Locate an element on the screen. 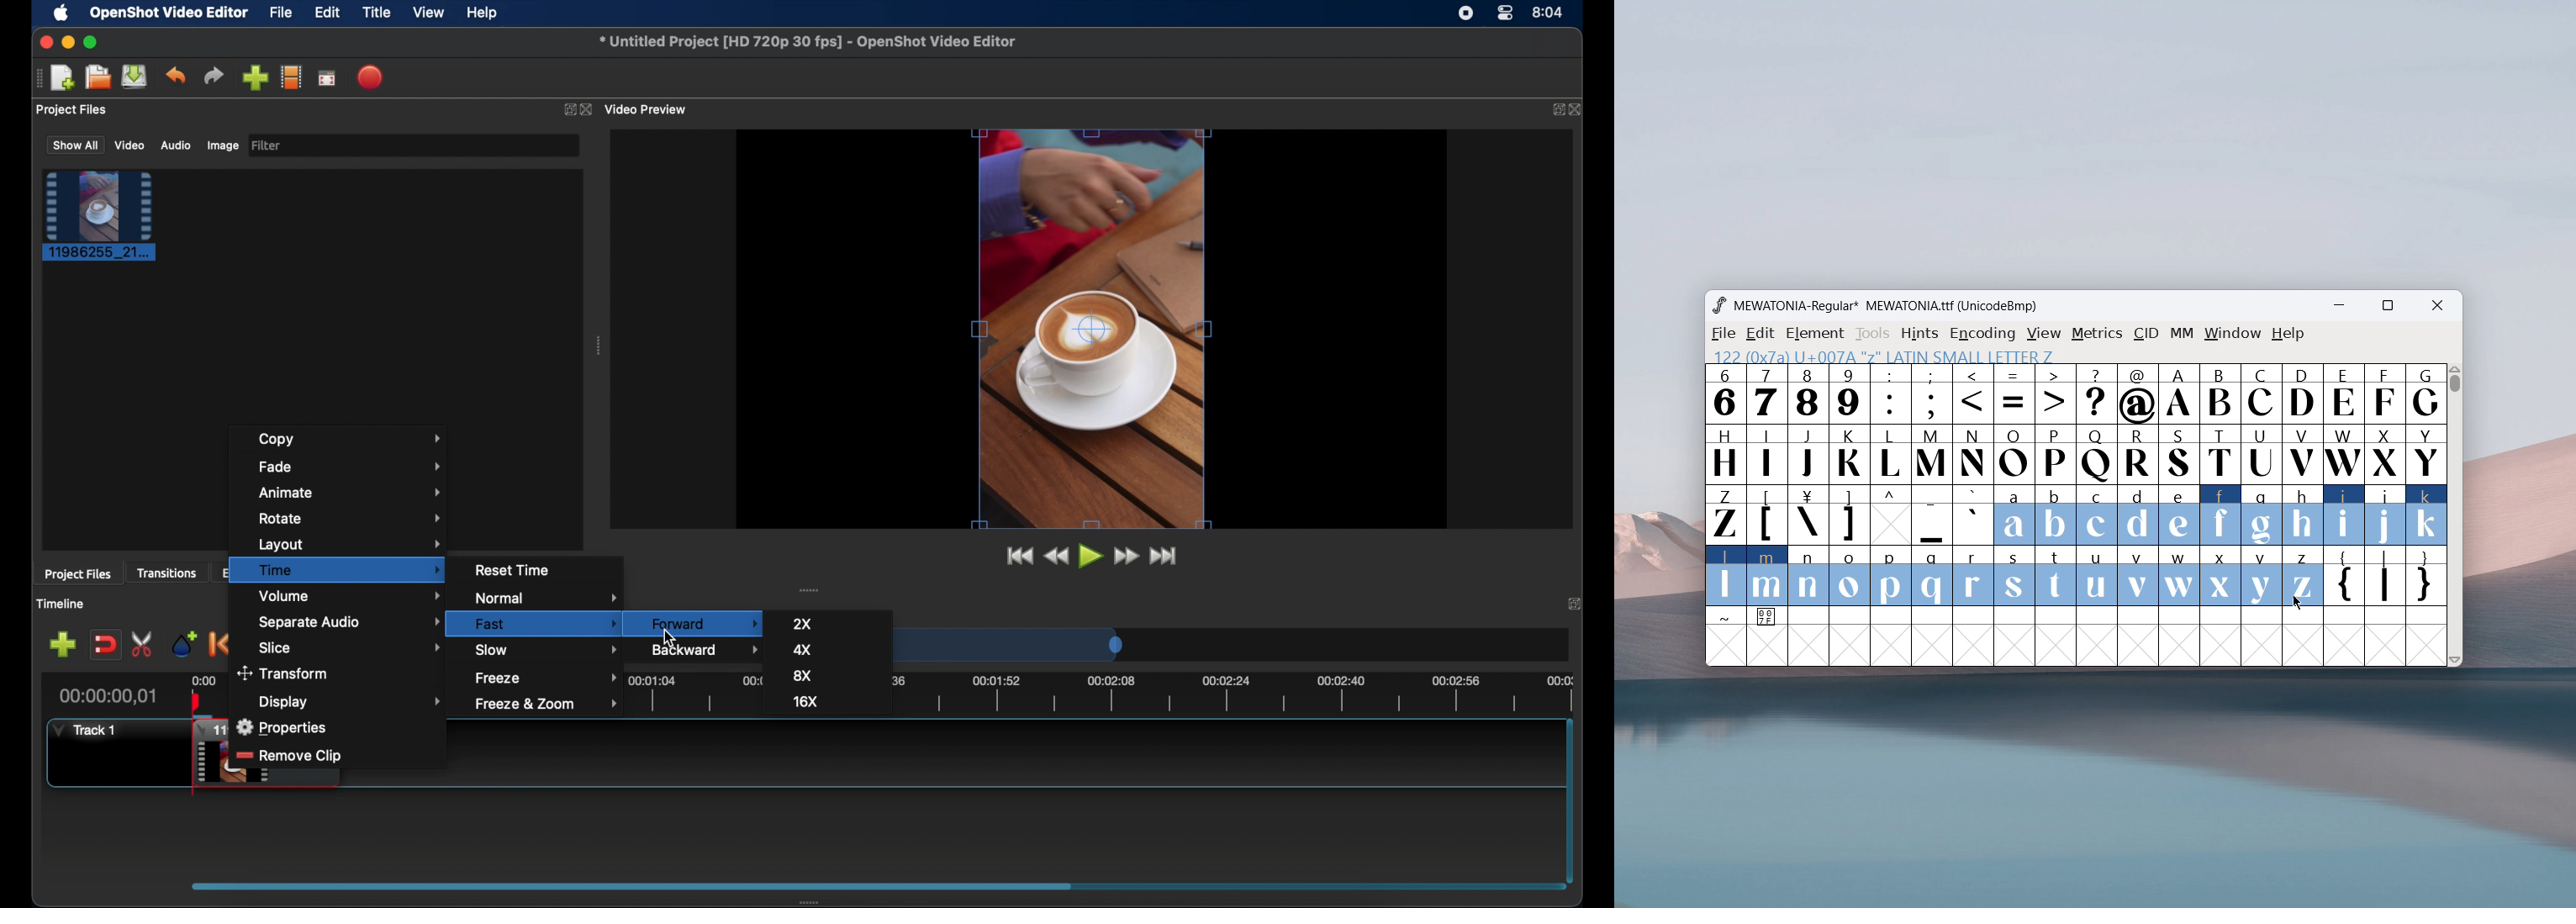 This screenshot has width=2576, height=924. 16x is located at coordinates (809, 701).